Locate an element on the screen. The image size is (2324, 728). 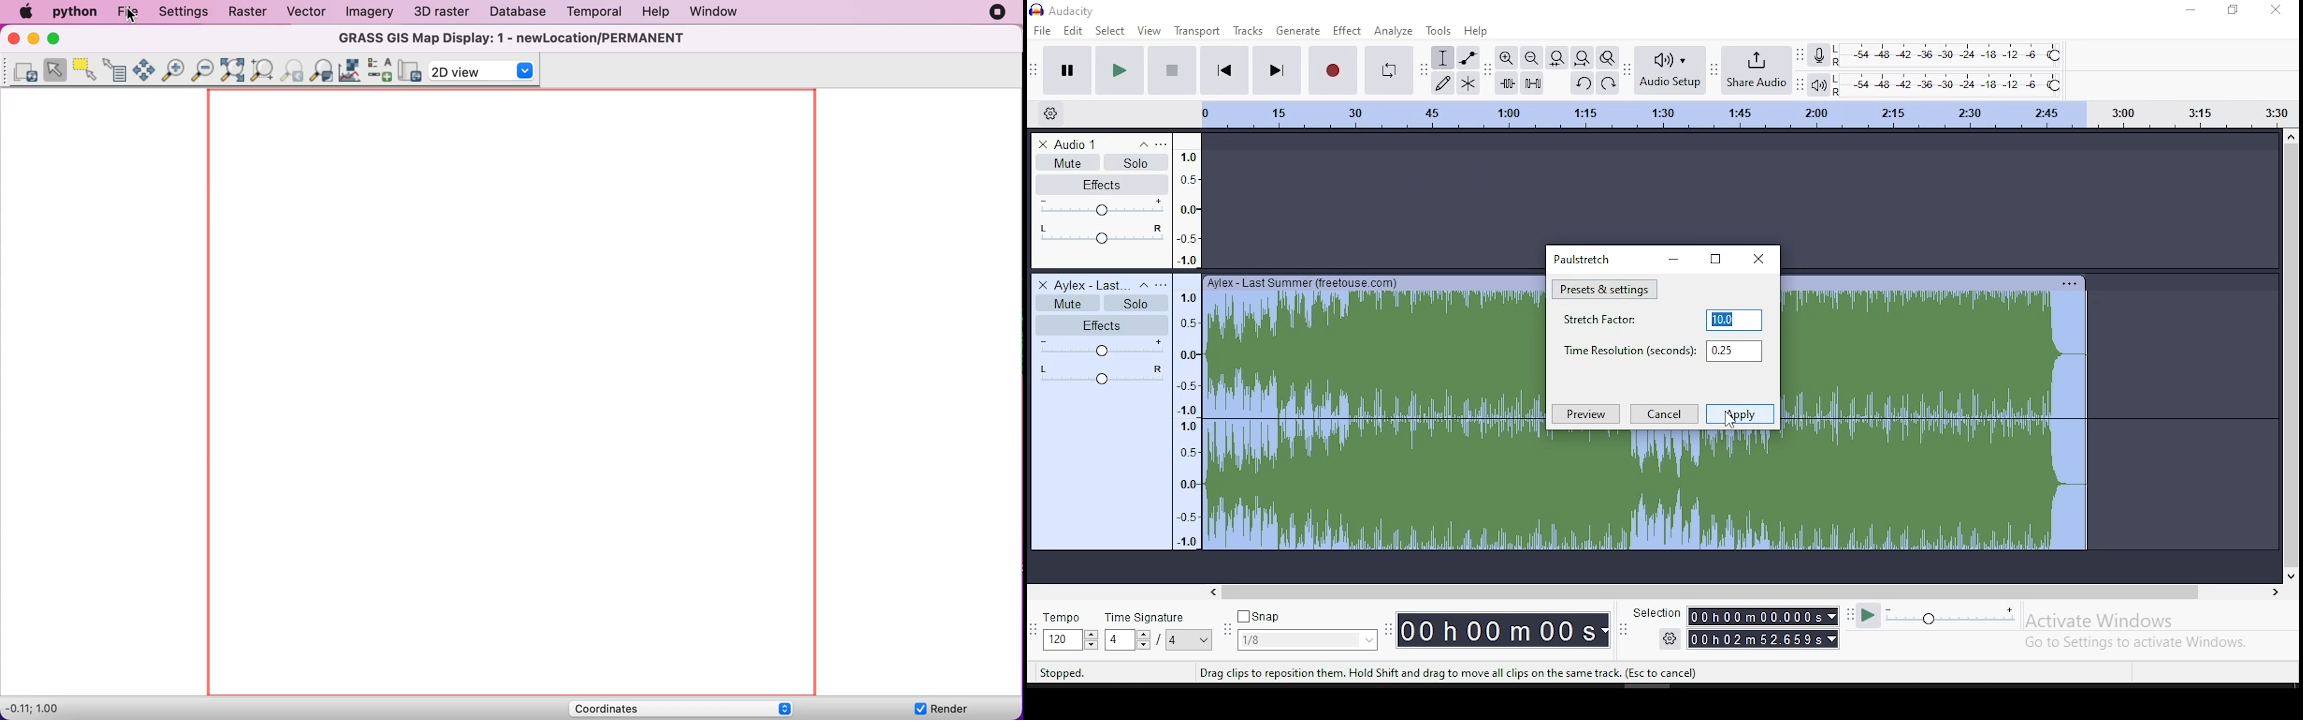
fit selection to width is located at coordinates (1557, 58).